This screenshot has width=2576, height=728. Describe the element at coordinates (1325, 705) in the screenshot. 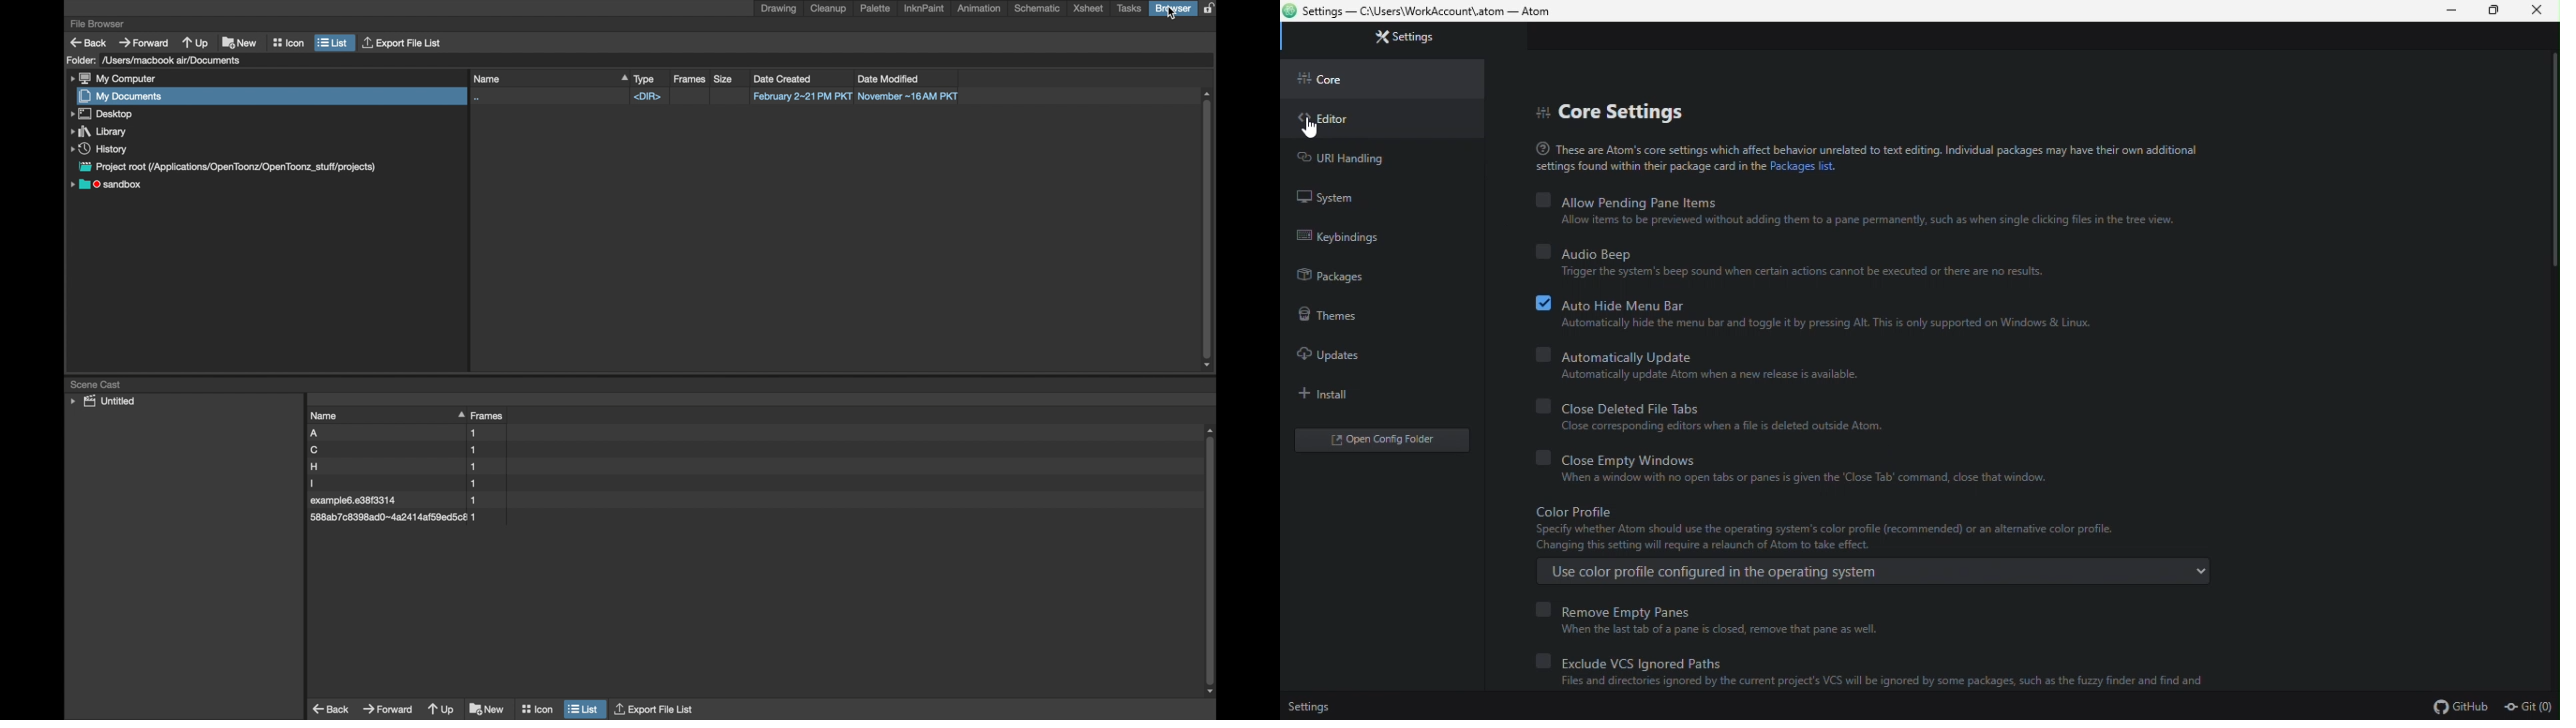

I see `Setting` at that location.